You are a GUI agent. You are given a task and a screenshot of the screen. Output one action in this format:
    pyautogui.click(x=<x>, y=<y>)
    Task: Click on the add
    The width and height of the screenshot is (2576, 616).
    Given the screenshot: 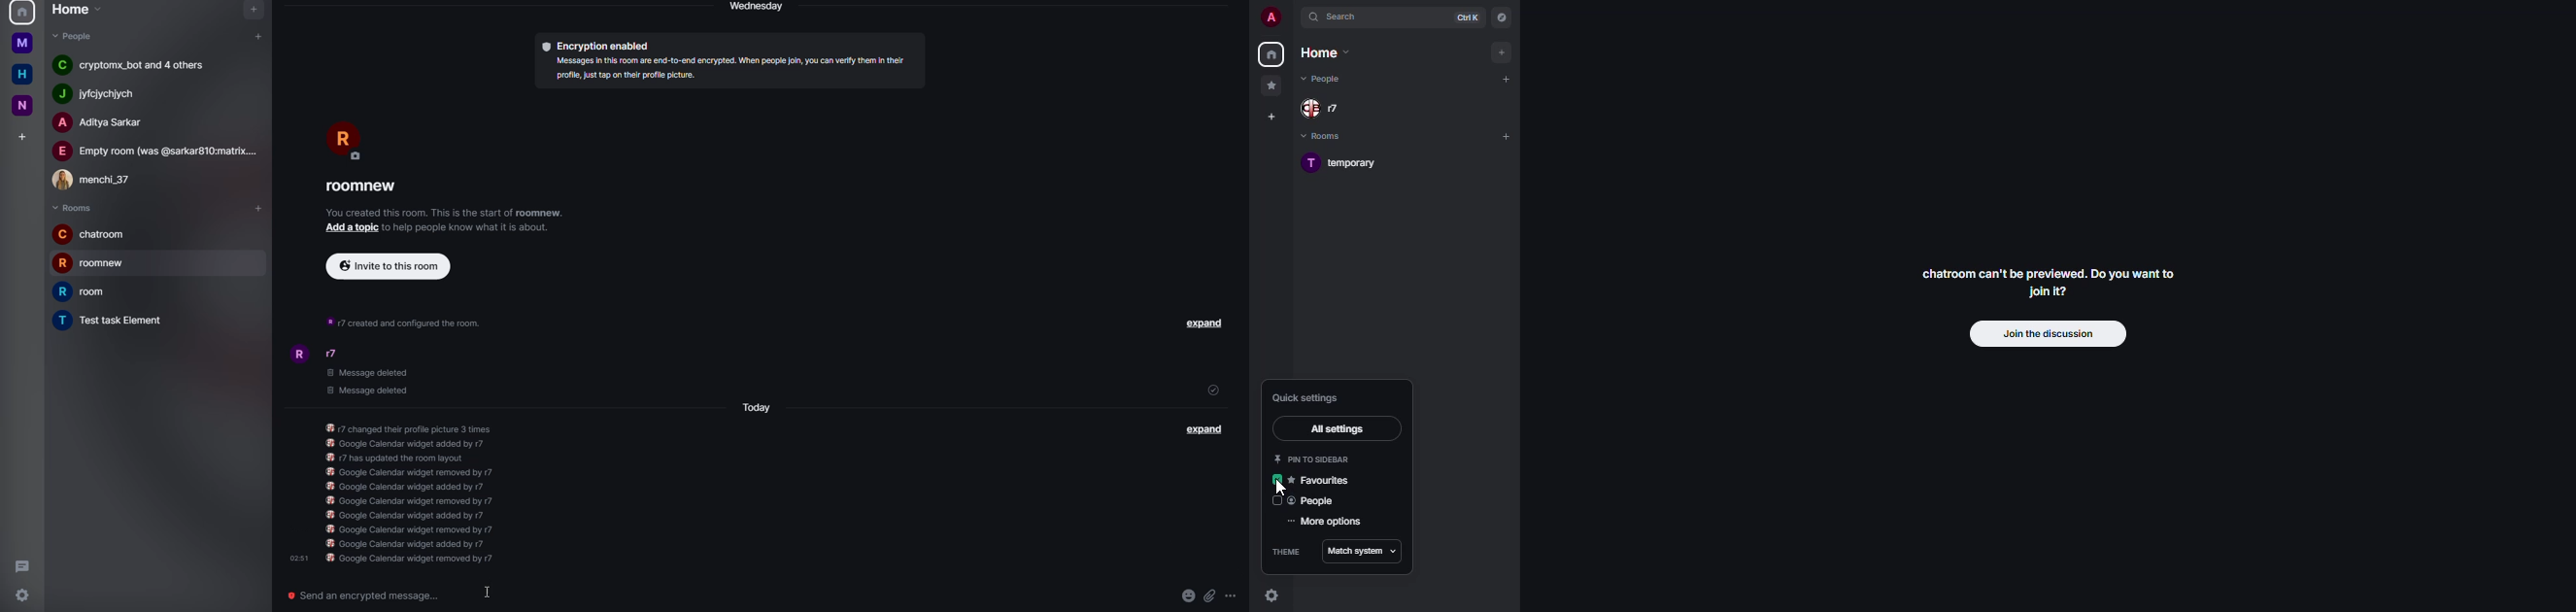 What is the action you would take?
    pyautogui.click(x=1504, y=52)
    